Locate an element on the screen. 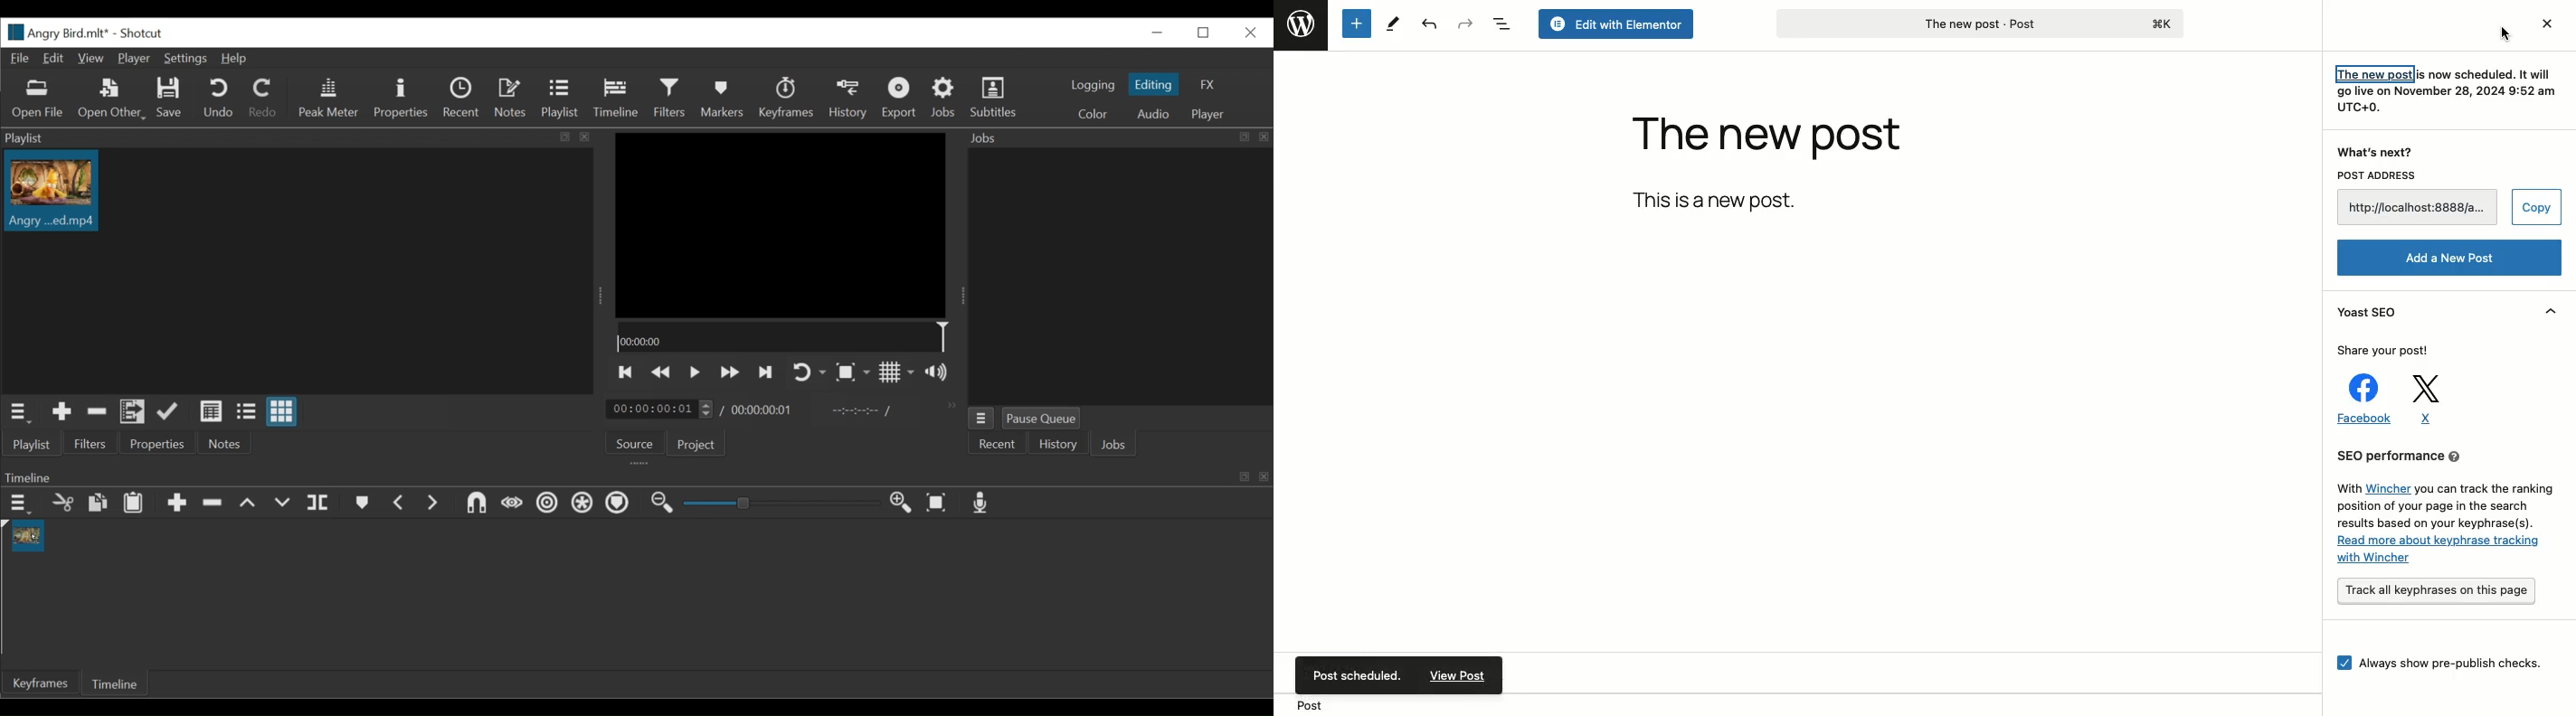 The height and width of the screenshot is (728, 2576). Close is located at coordinates (1159, 32).